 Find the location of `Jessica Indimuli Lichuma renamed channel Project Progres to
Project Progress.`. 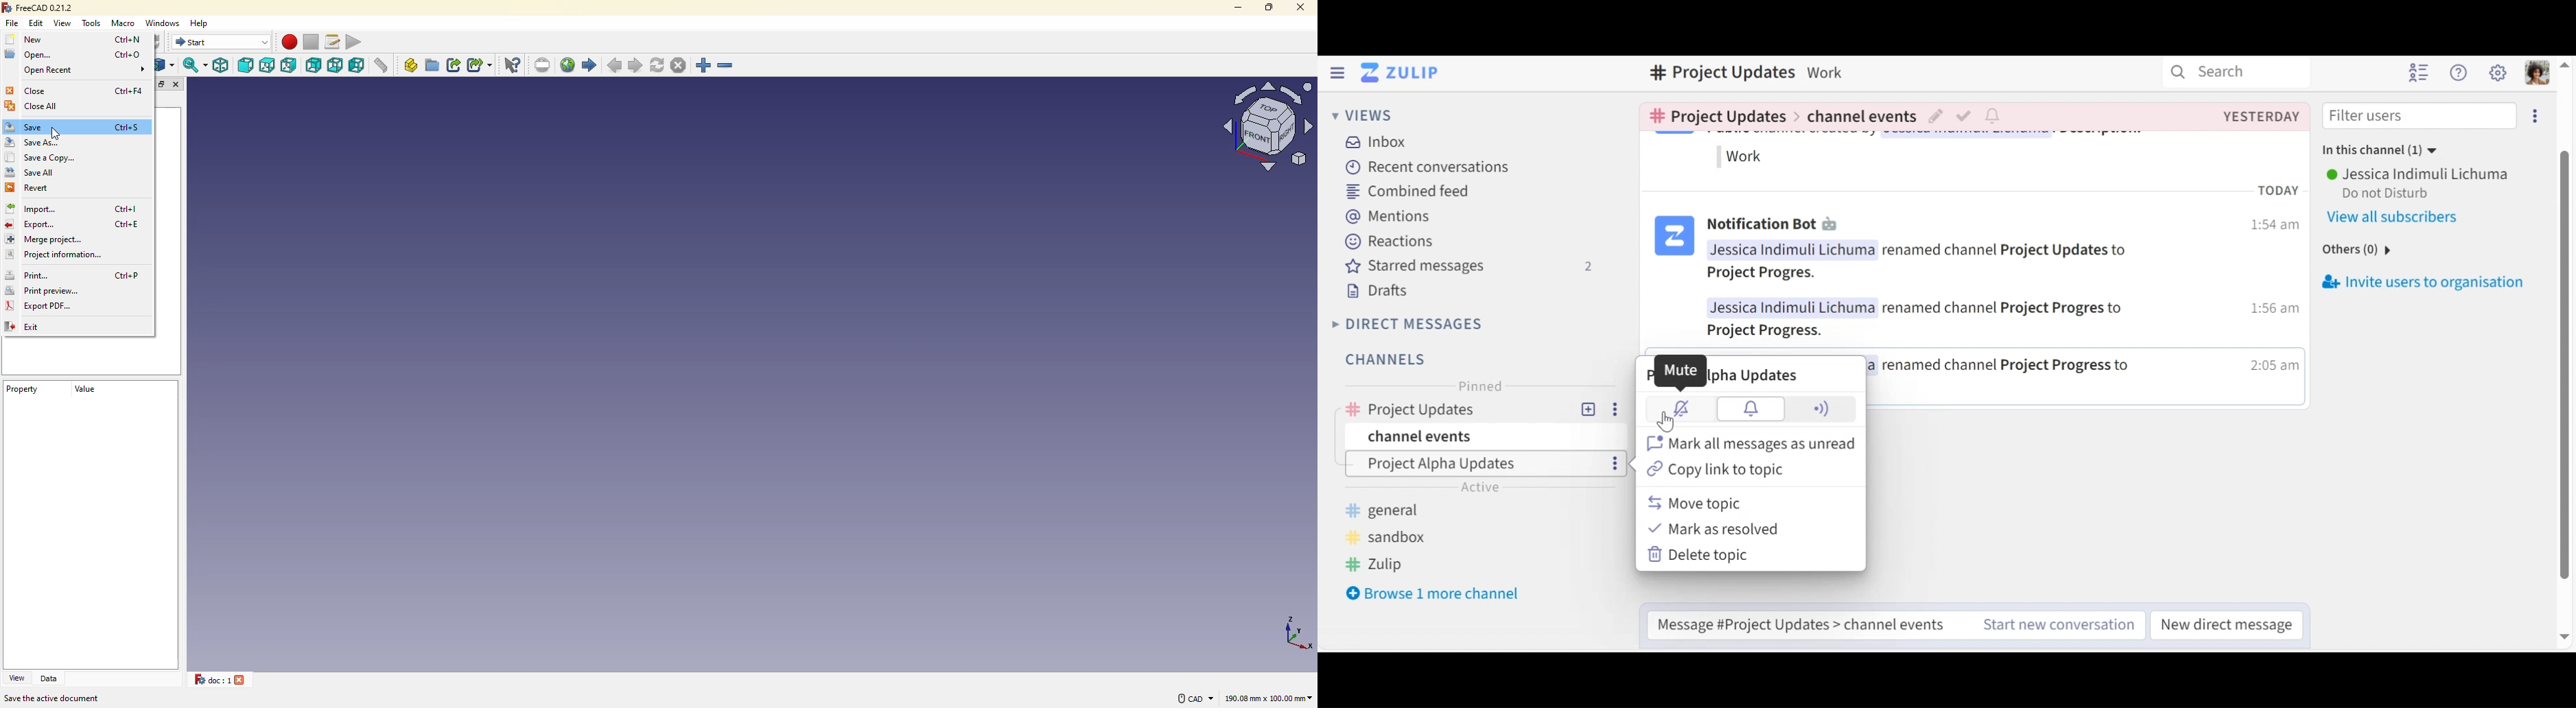

Jessica Indimuli Lichuma renamed channel Project Progres to
Project Progress. is located at coordinates (1928, 318).